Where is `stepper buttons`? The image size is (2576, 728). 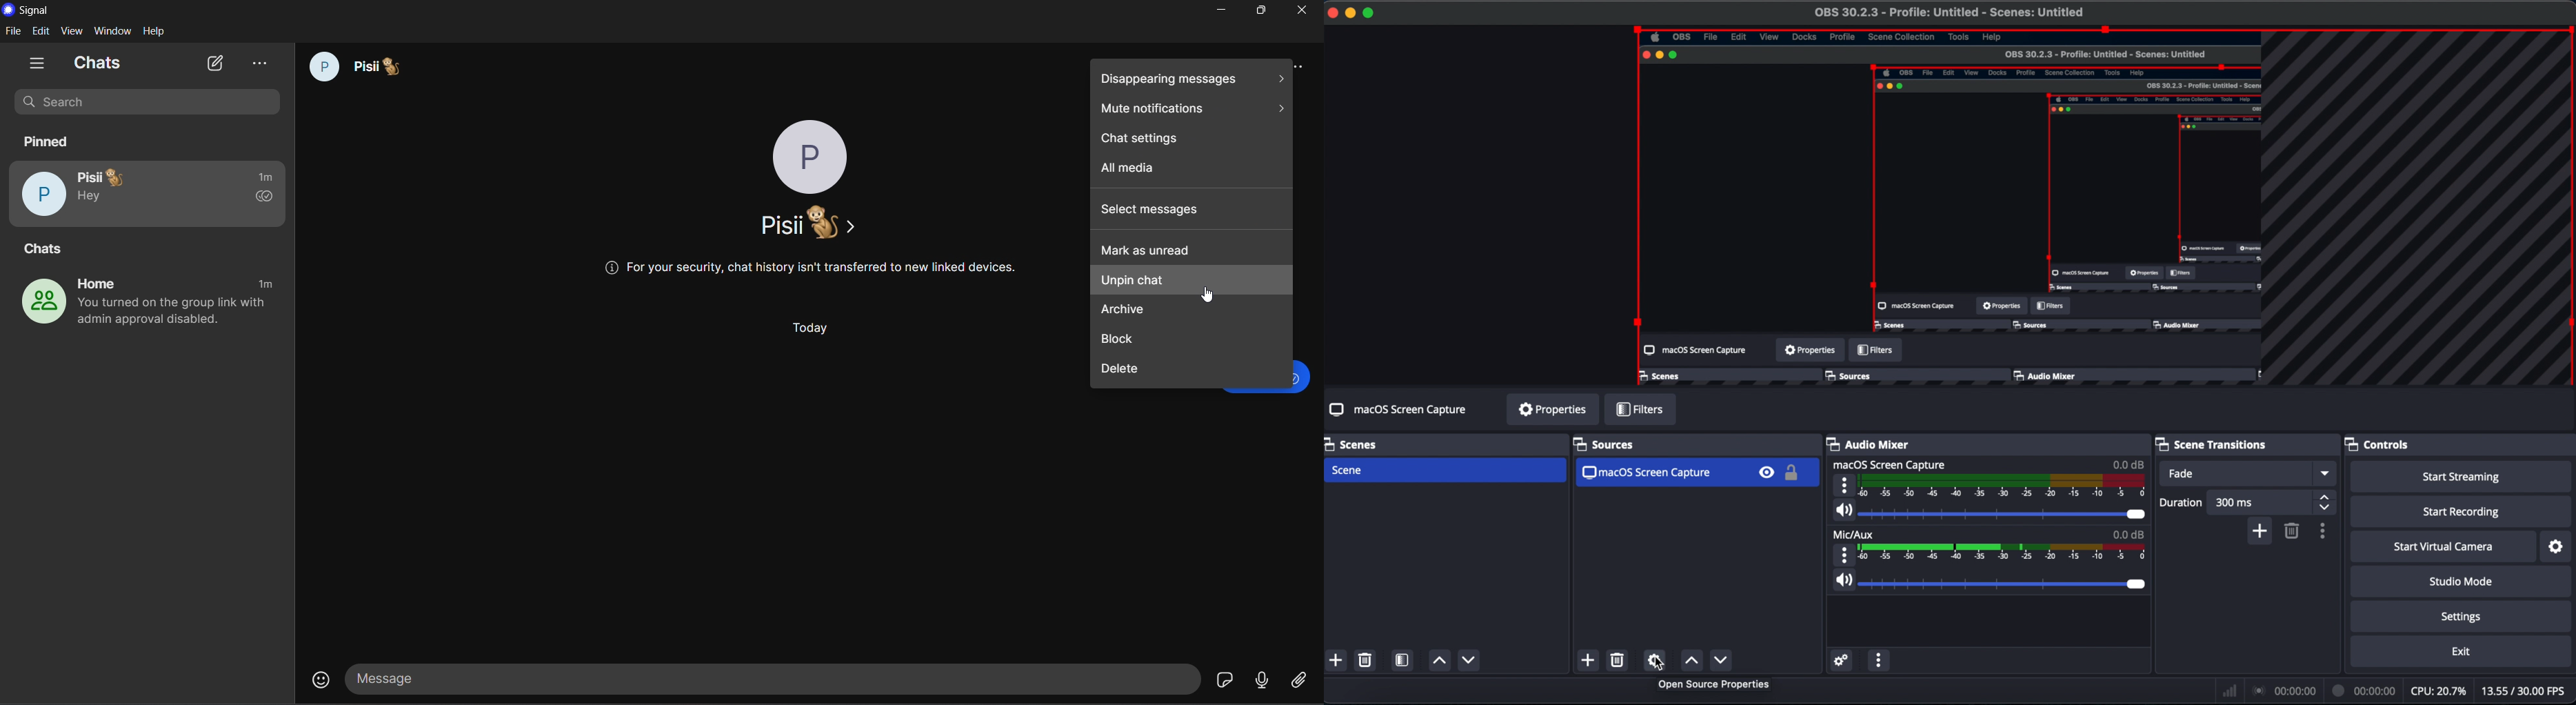 stepper buttons is located at coordinates (2325, 503).